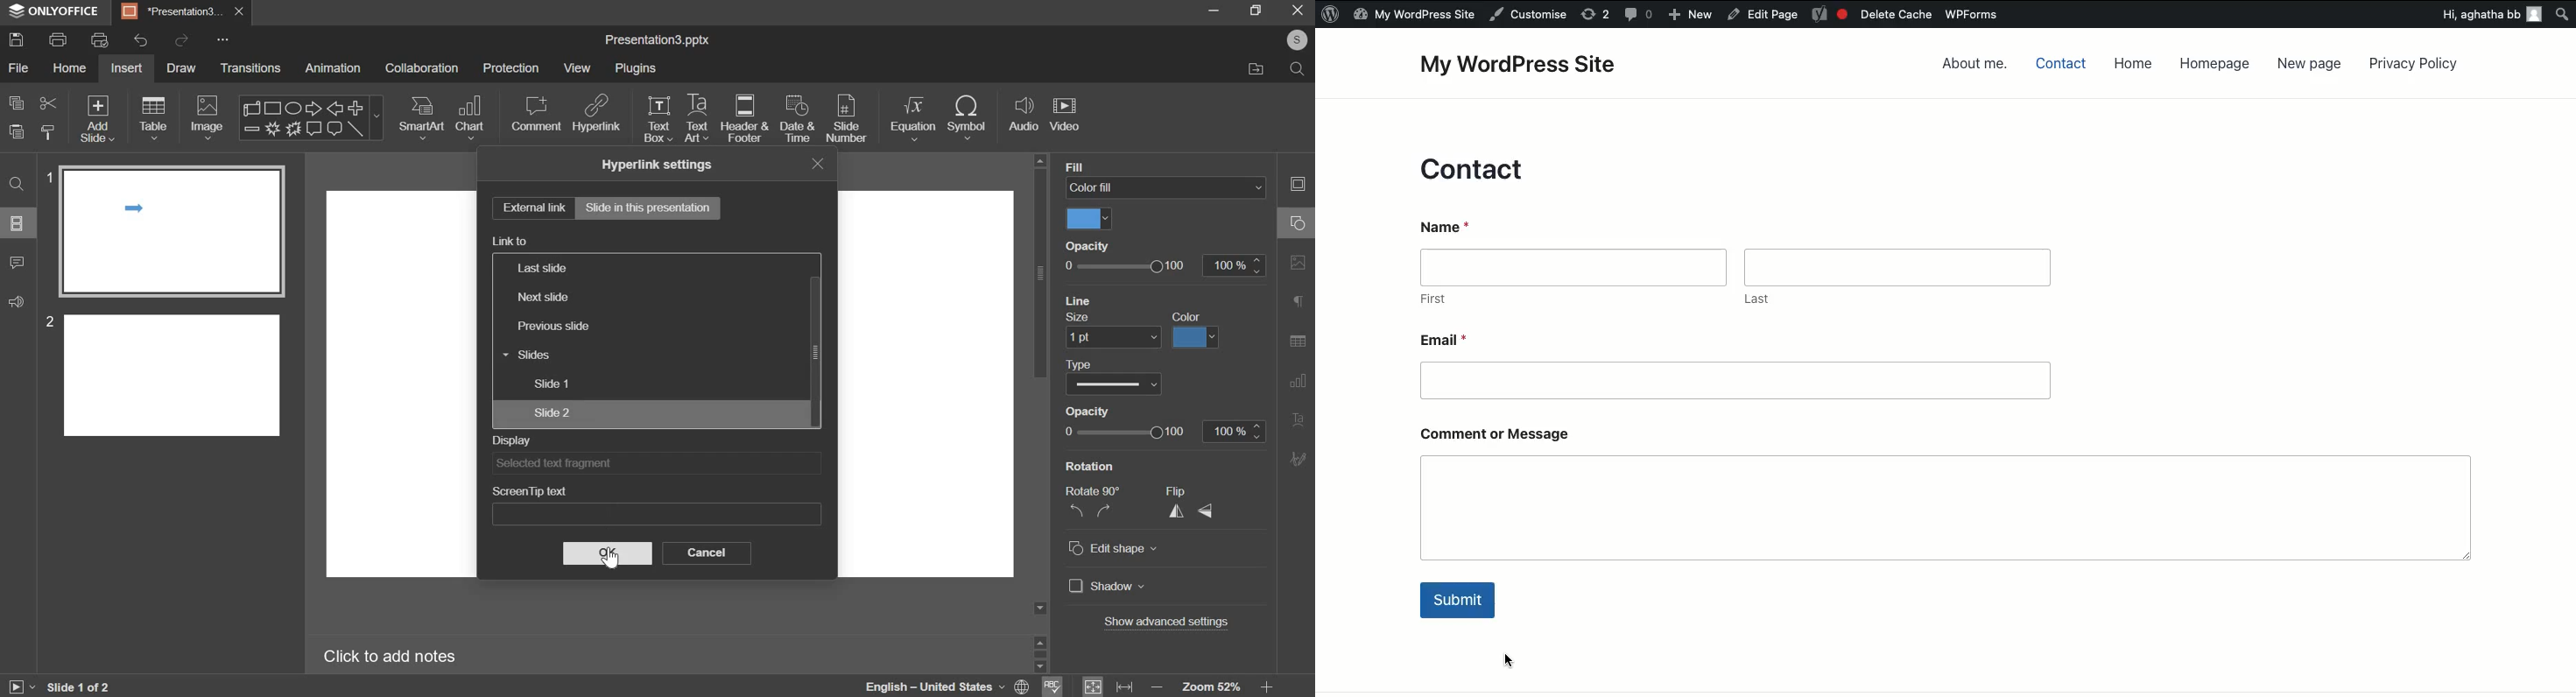  Describe the element at coordinates (1093, 491) in the screenshot. I see `rotate 90` at that location.